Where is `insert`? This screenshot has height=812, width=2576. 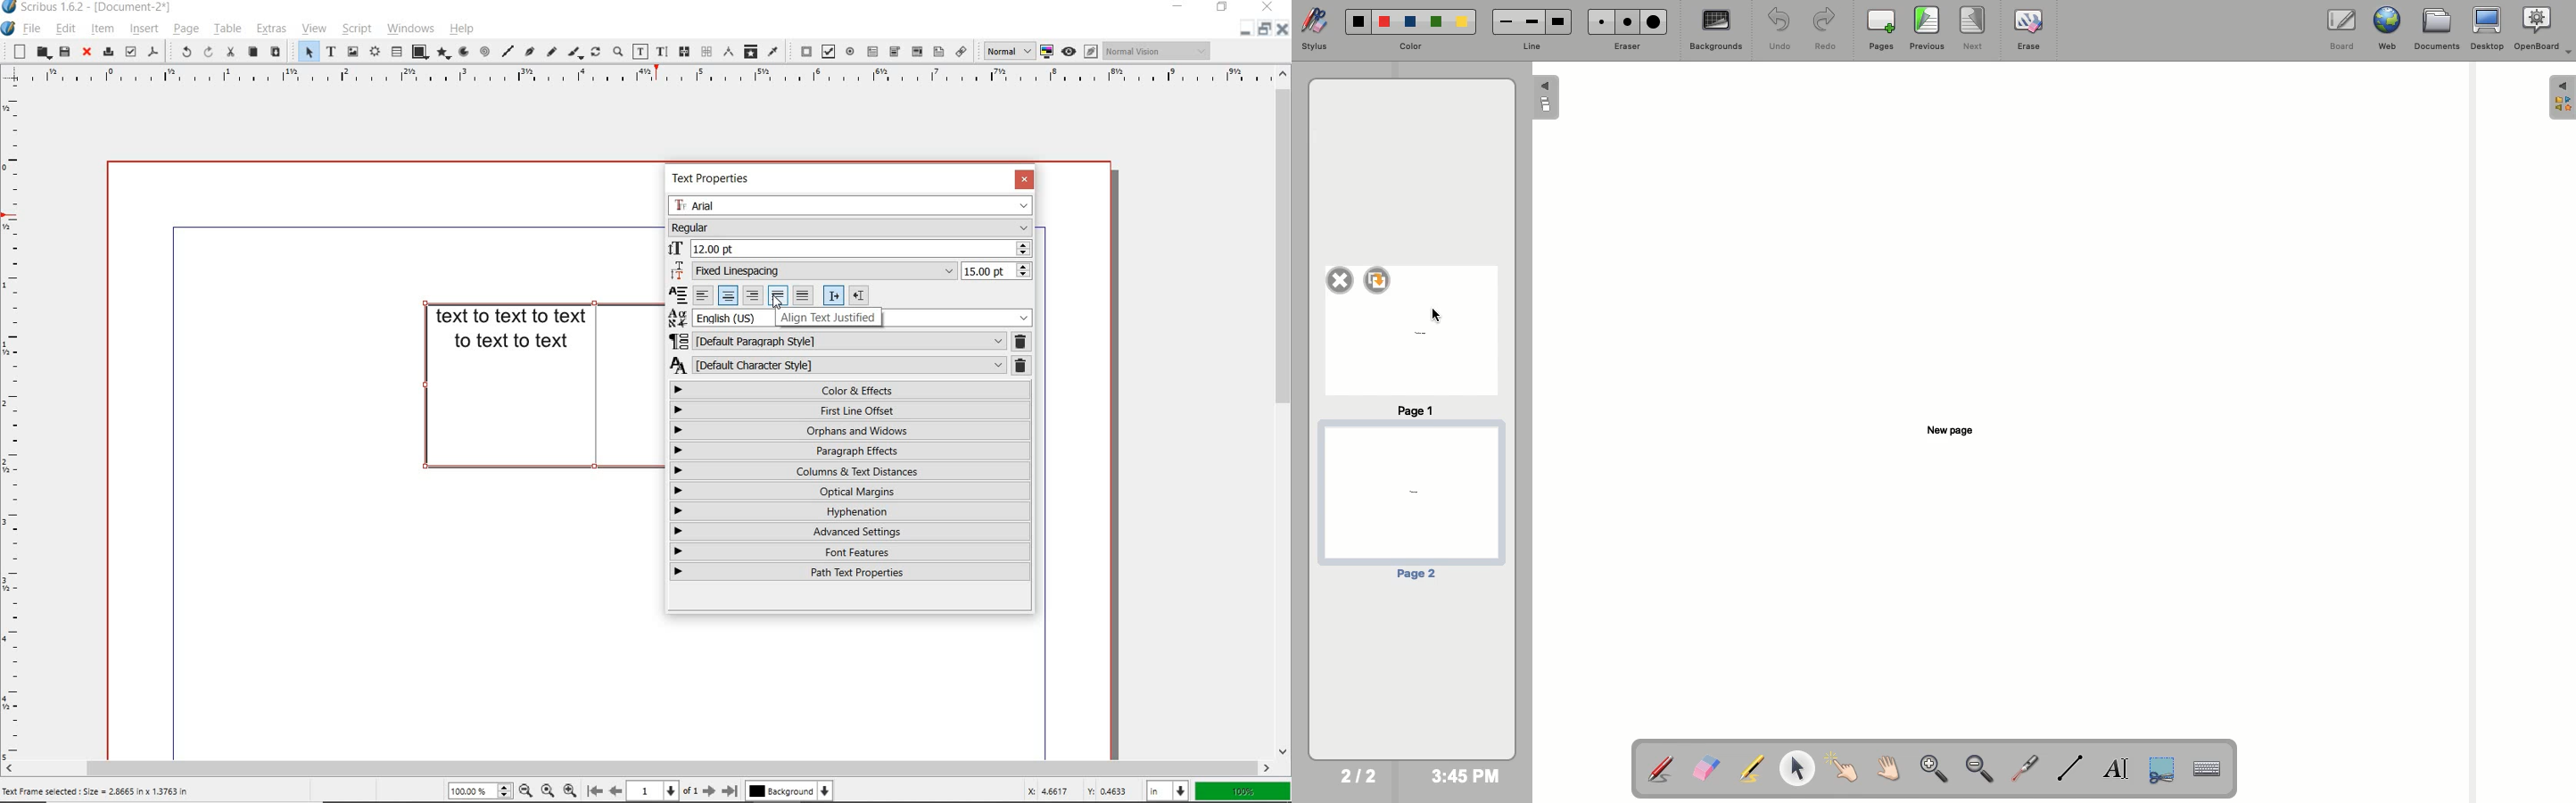
insert is located at coordinates (144, 28).